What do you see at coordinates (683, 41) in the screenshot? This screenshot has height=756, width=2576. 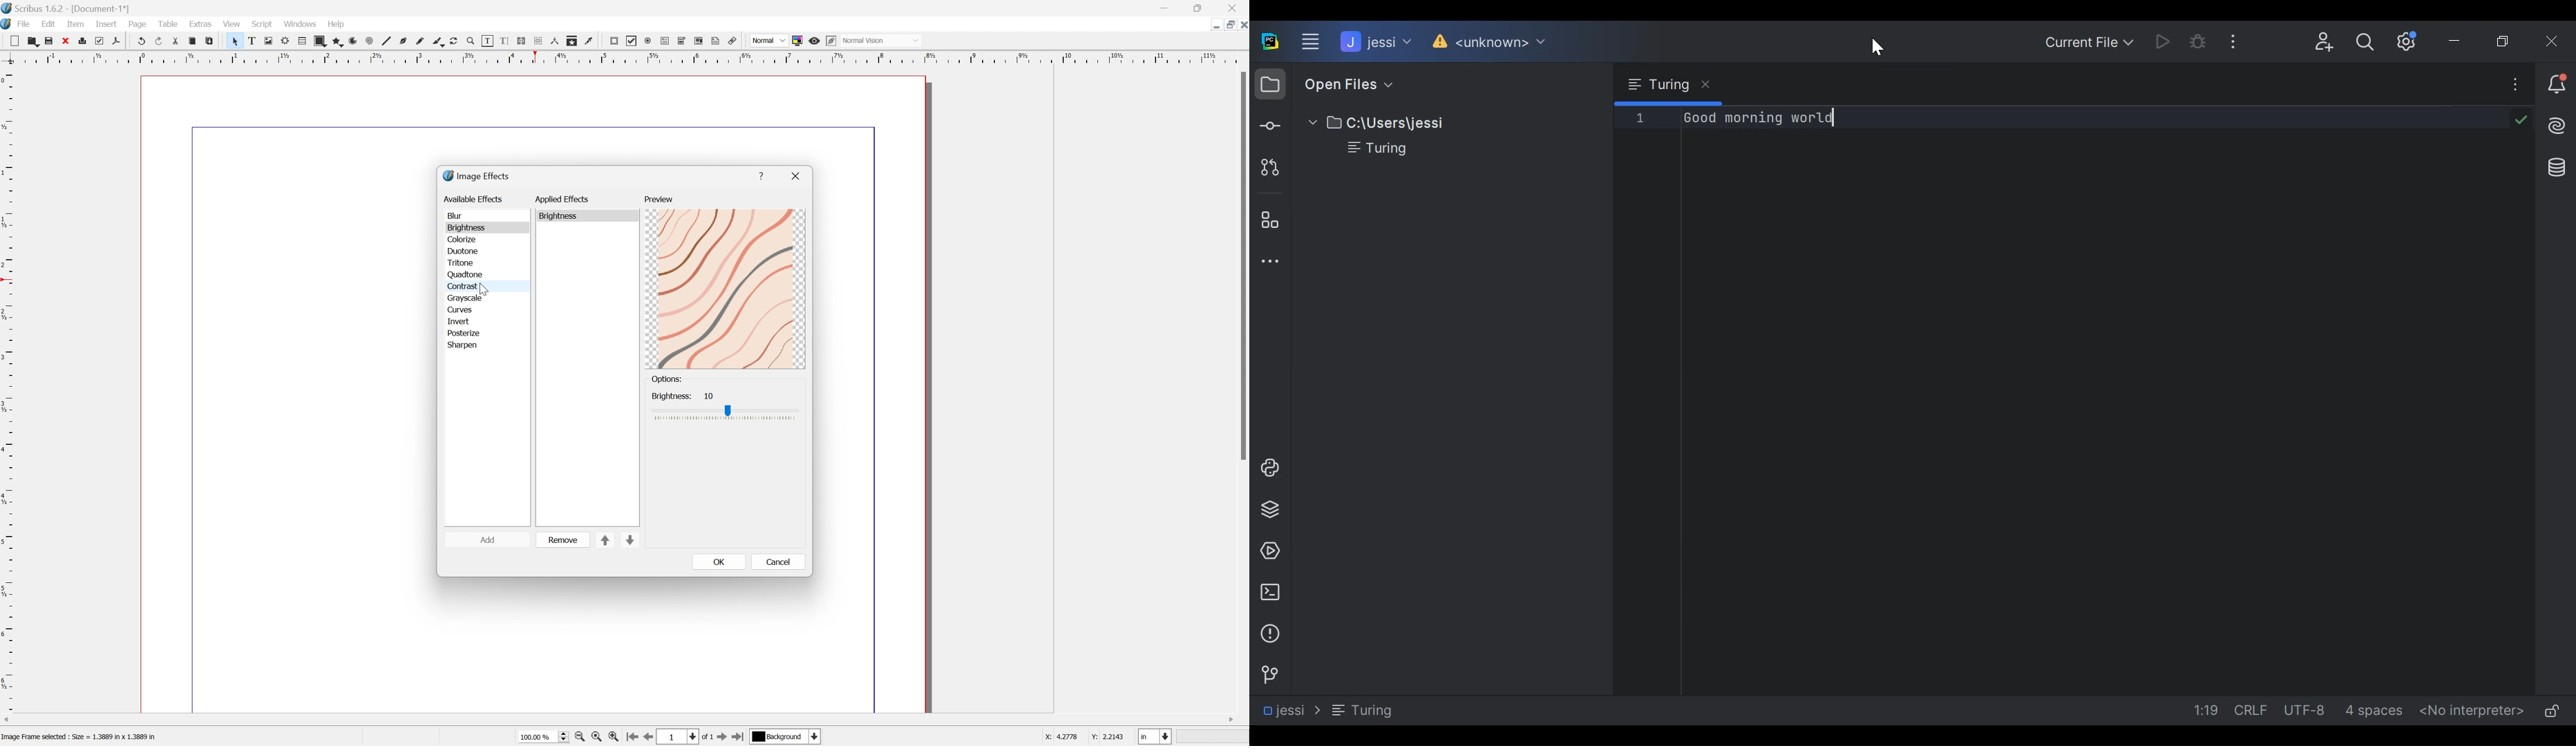 I see `PDF combo box` at bounding box center [683, 41].